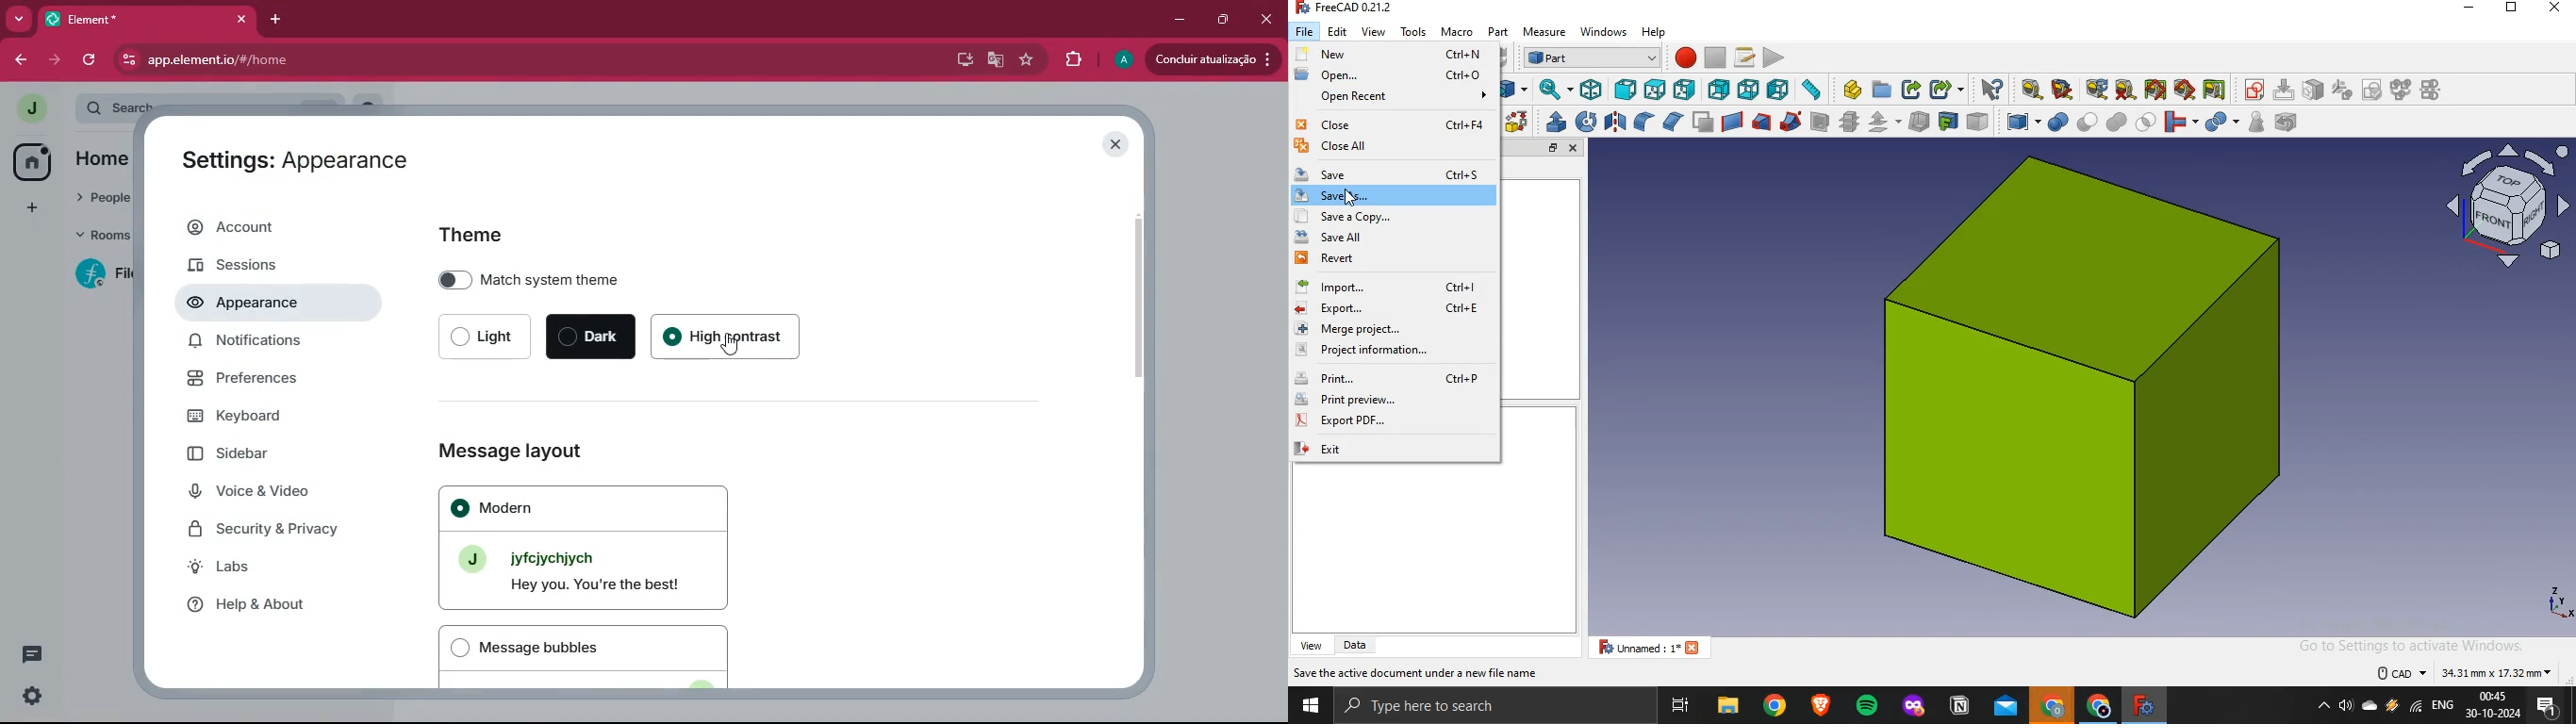  I want to click on task view, so click(1684, 706).